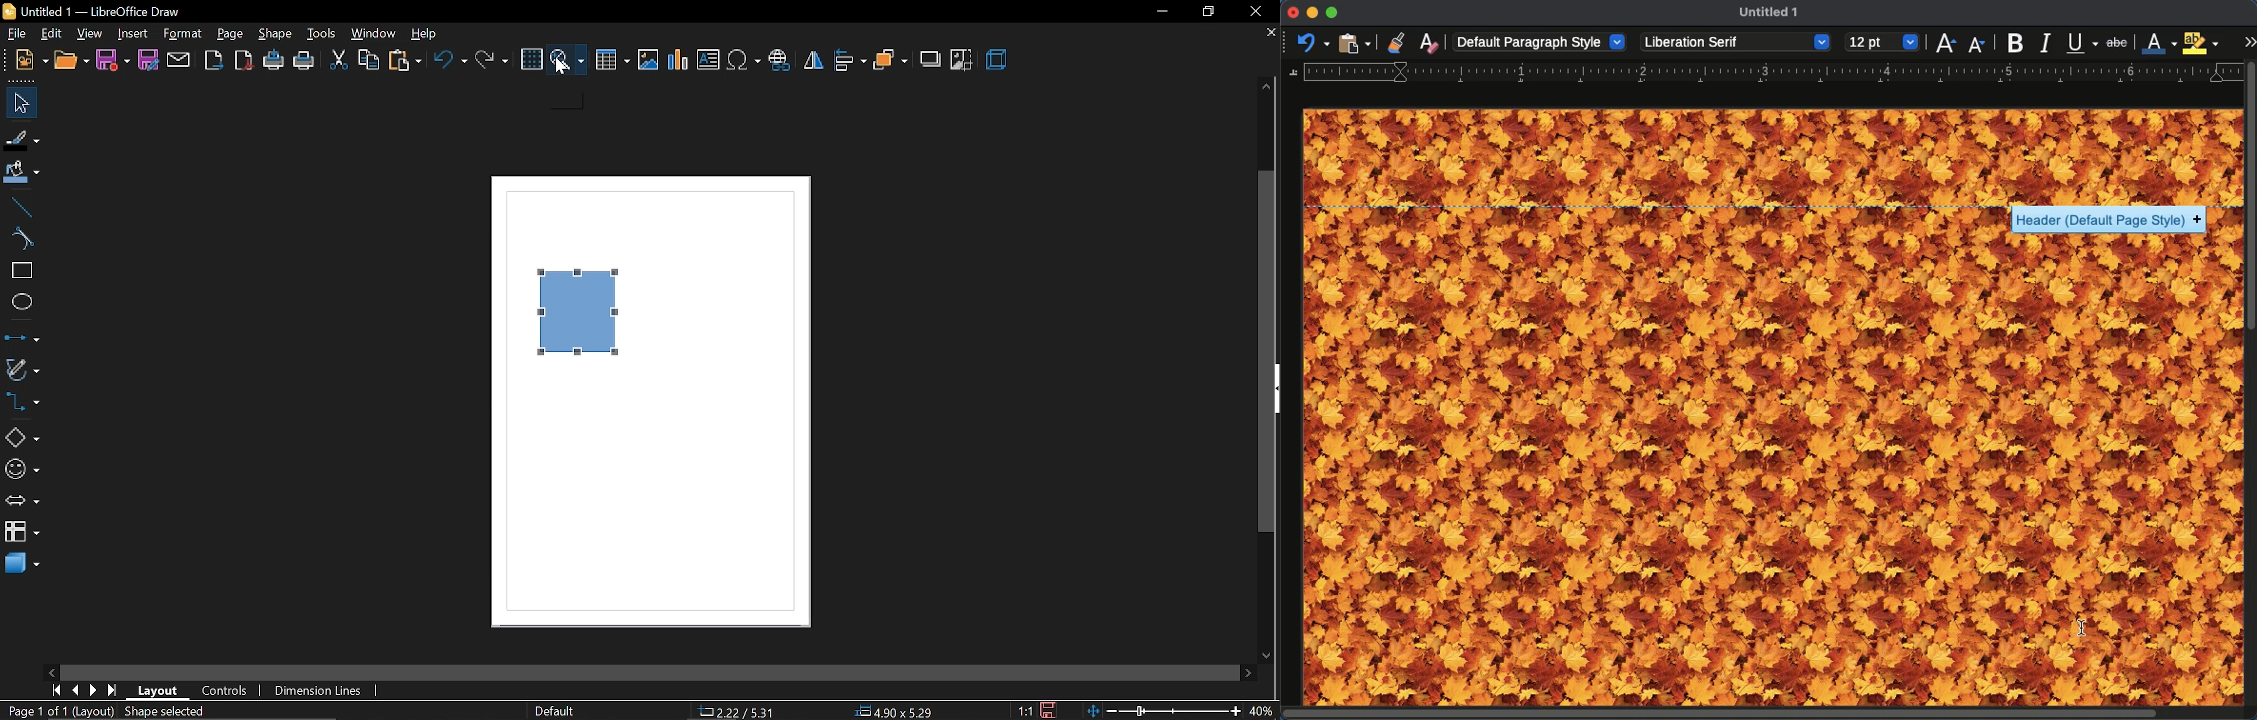  What do you see at coordinates (1266, 36) in the screenshot?
I see `close current tab` at bounding box center [1266, 36].